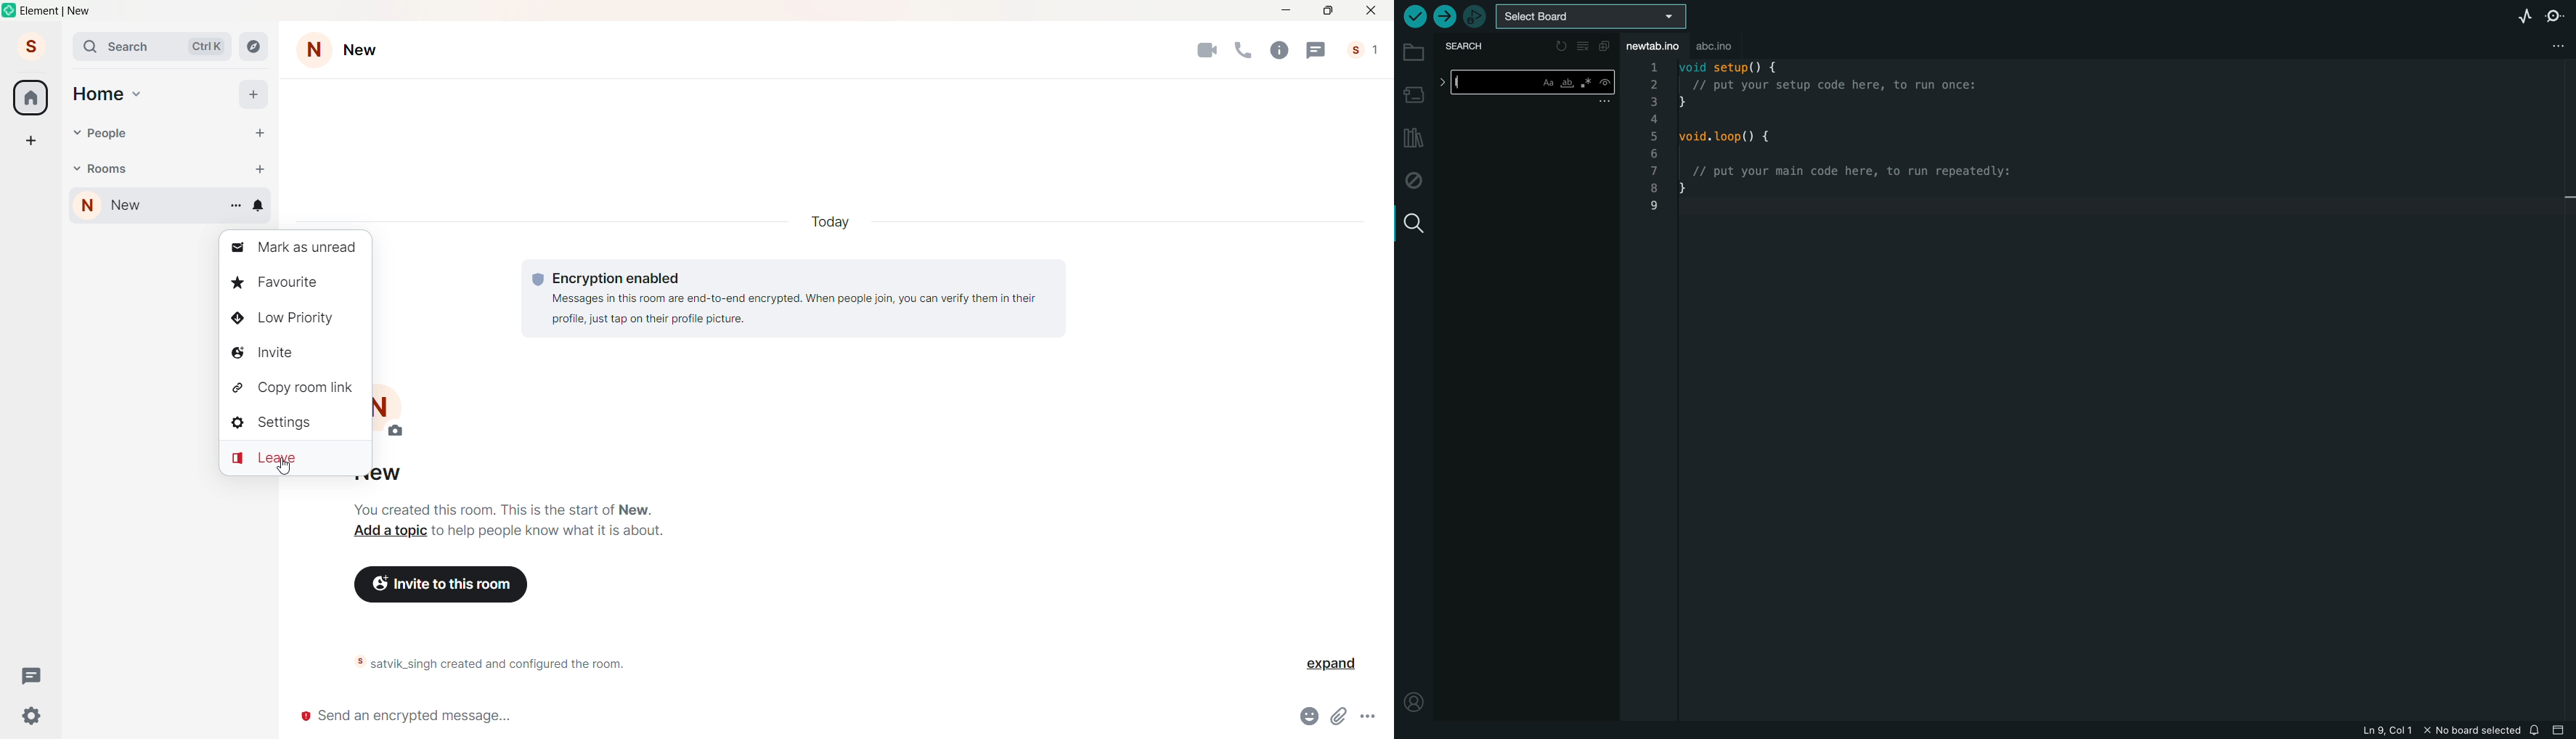 This screenshot has width=2576, height=756. I want to click on Low Priority, so click(291, 320).